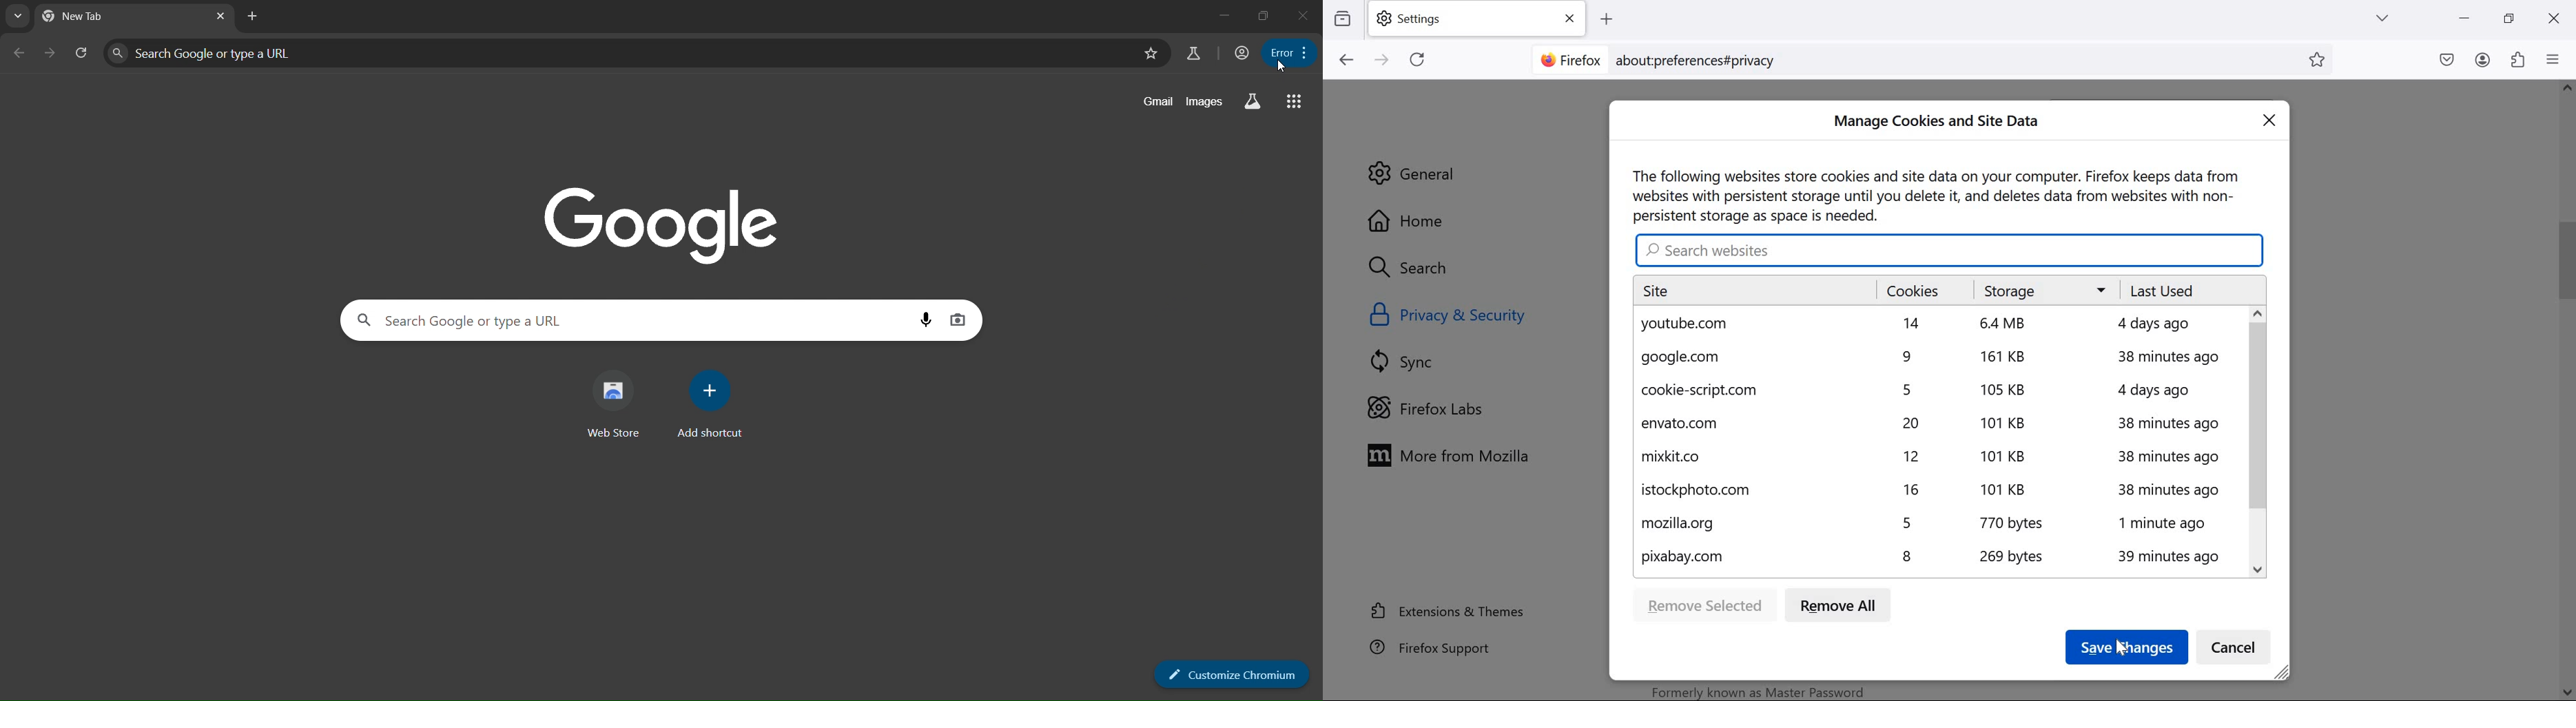 Image resolution: width=2576 pixels, height=728 pixels. I want to click on extensions & themes, so click(1449, 610).